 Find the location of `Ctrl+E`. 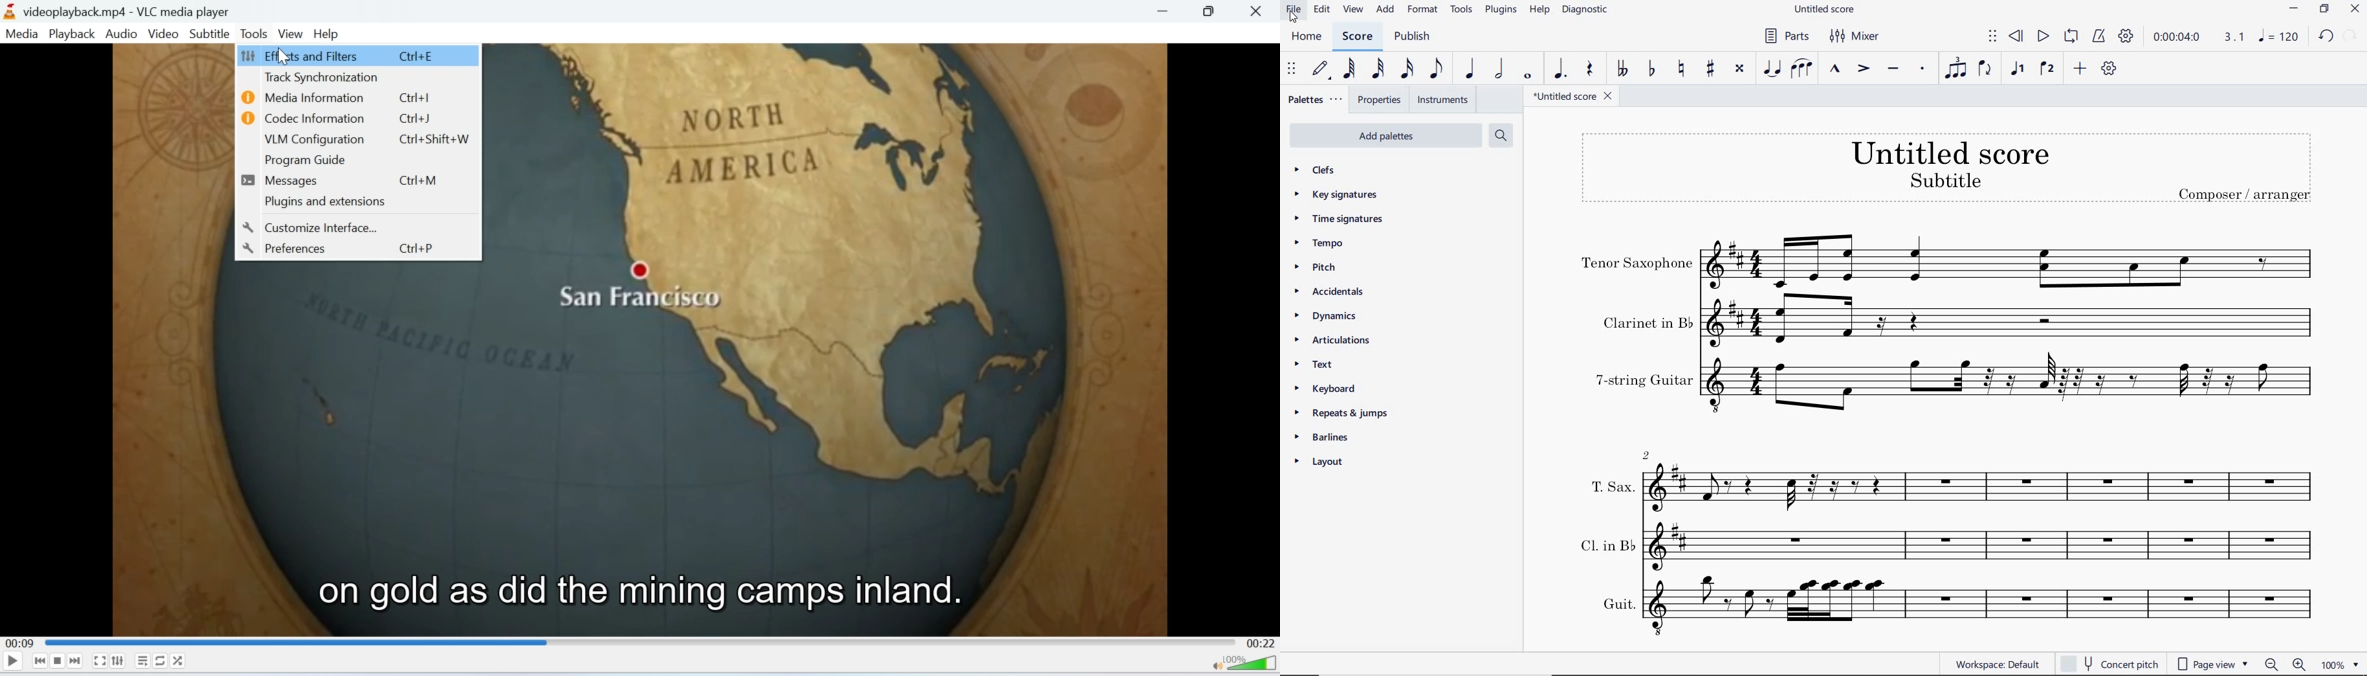

Ctrl+E is located at coordinates (419, 56).